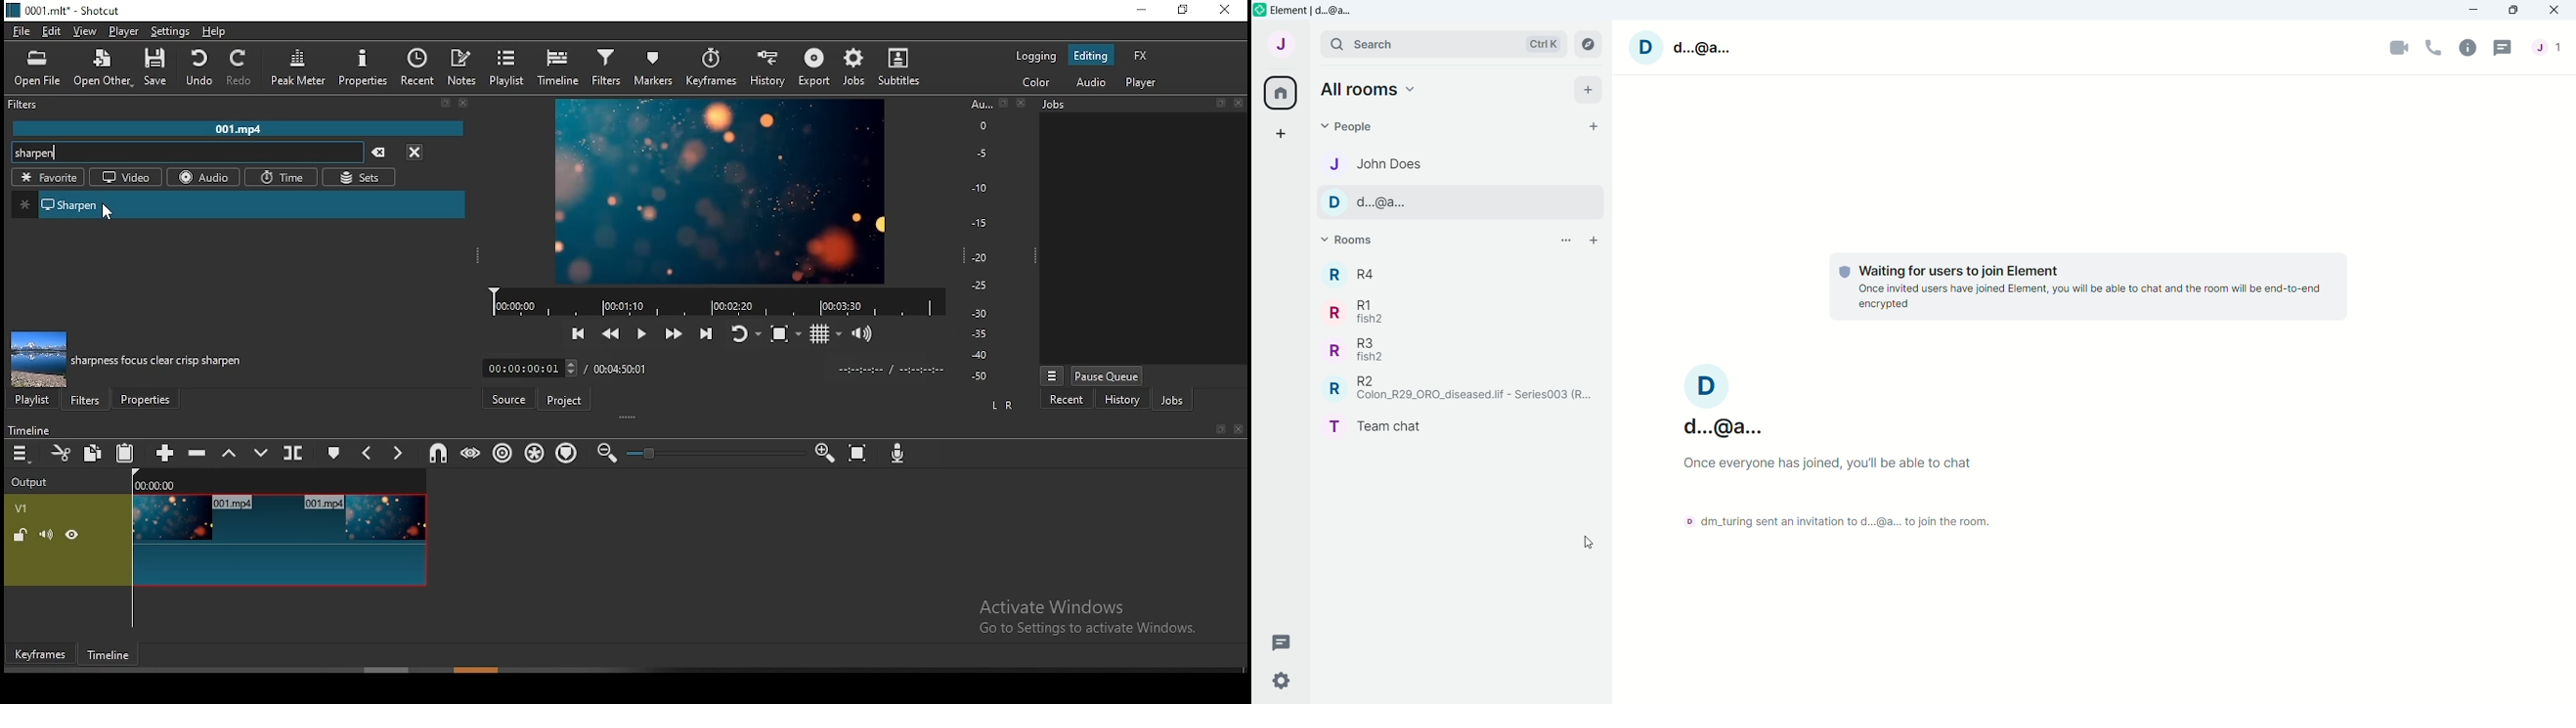 The image size is (2576, 728). What do you see at coordinates (1362, 311) in the screenshot?
I see `R R1 fish2` at bounding box center [1362, 311].